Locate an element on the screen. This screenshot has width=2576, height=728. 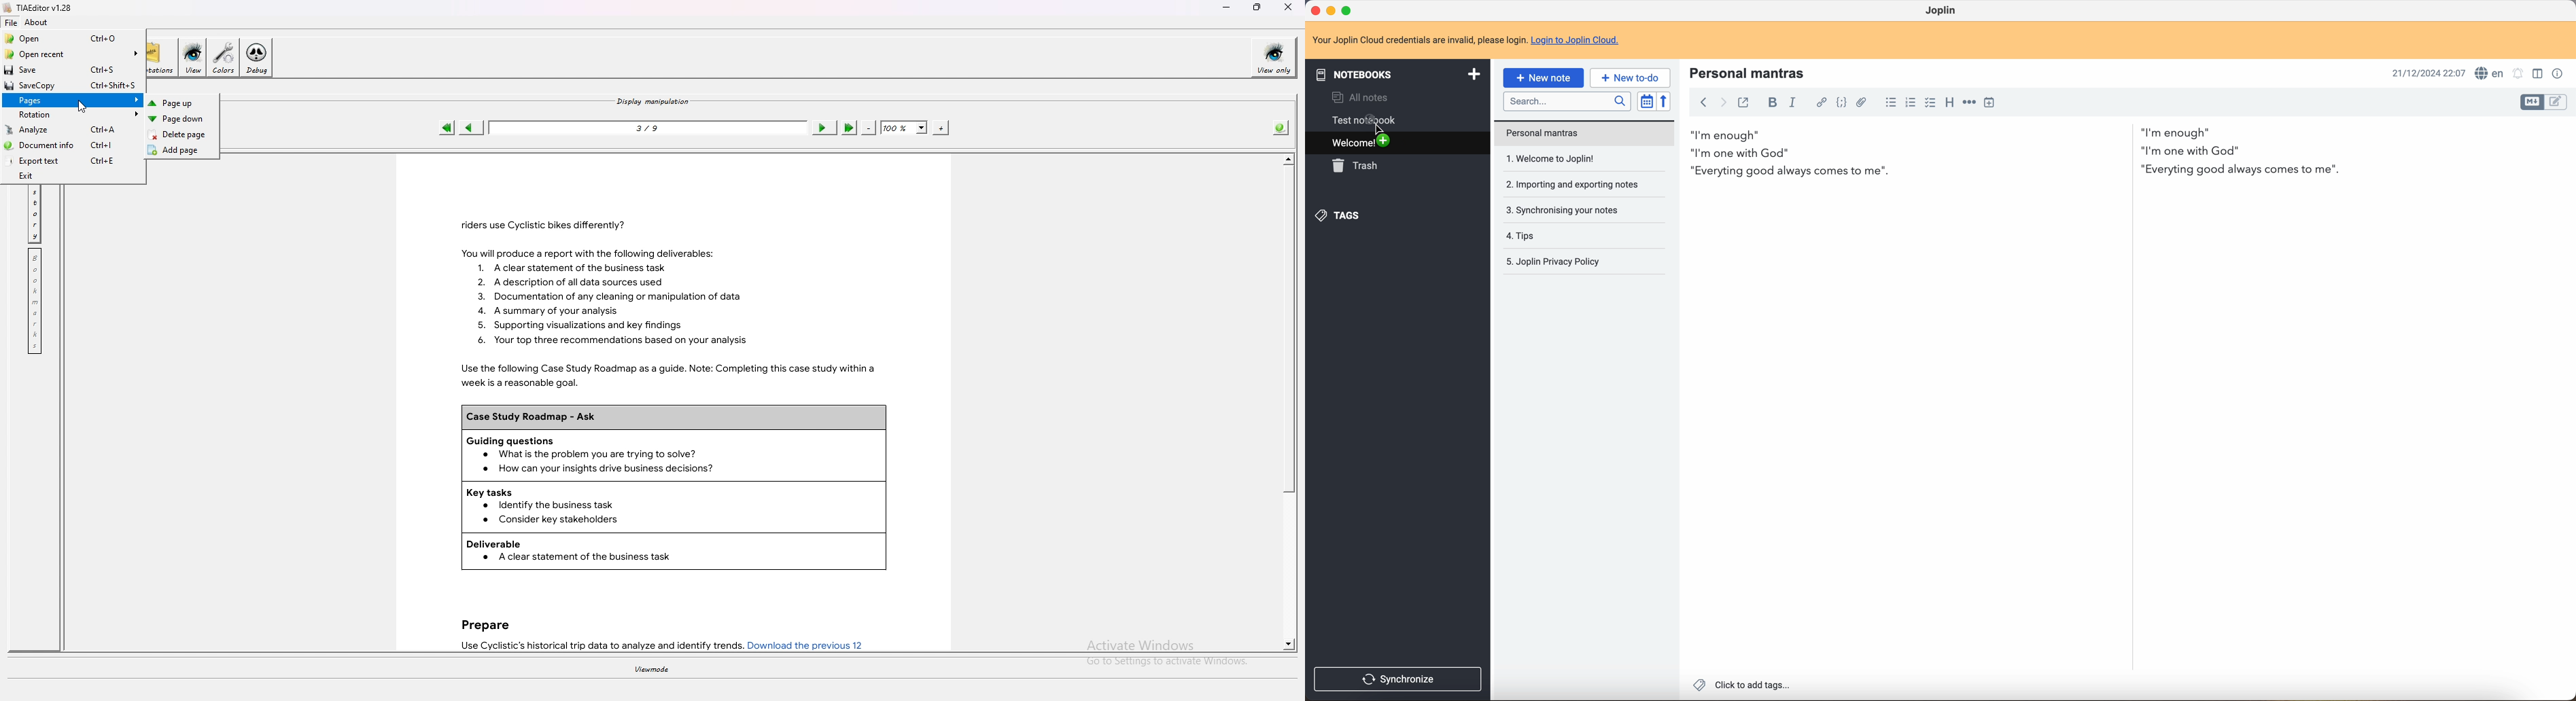
Joplin is located at coordinates (1944, 10).